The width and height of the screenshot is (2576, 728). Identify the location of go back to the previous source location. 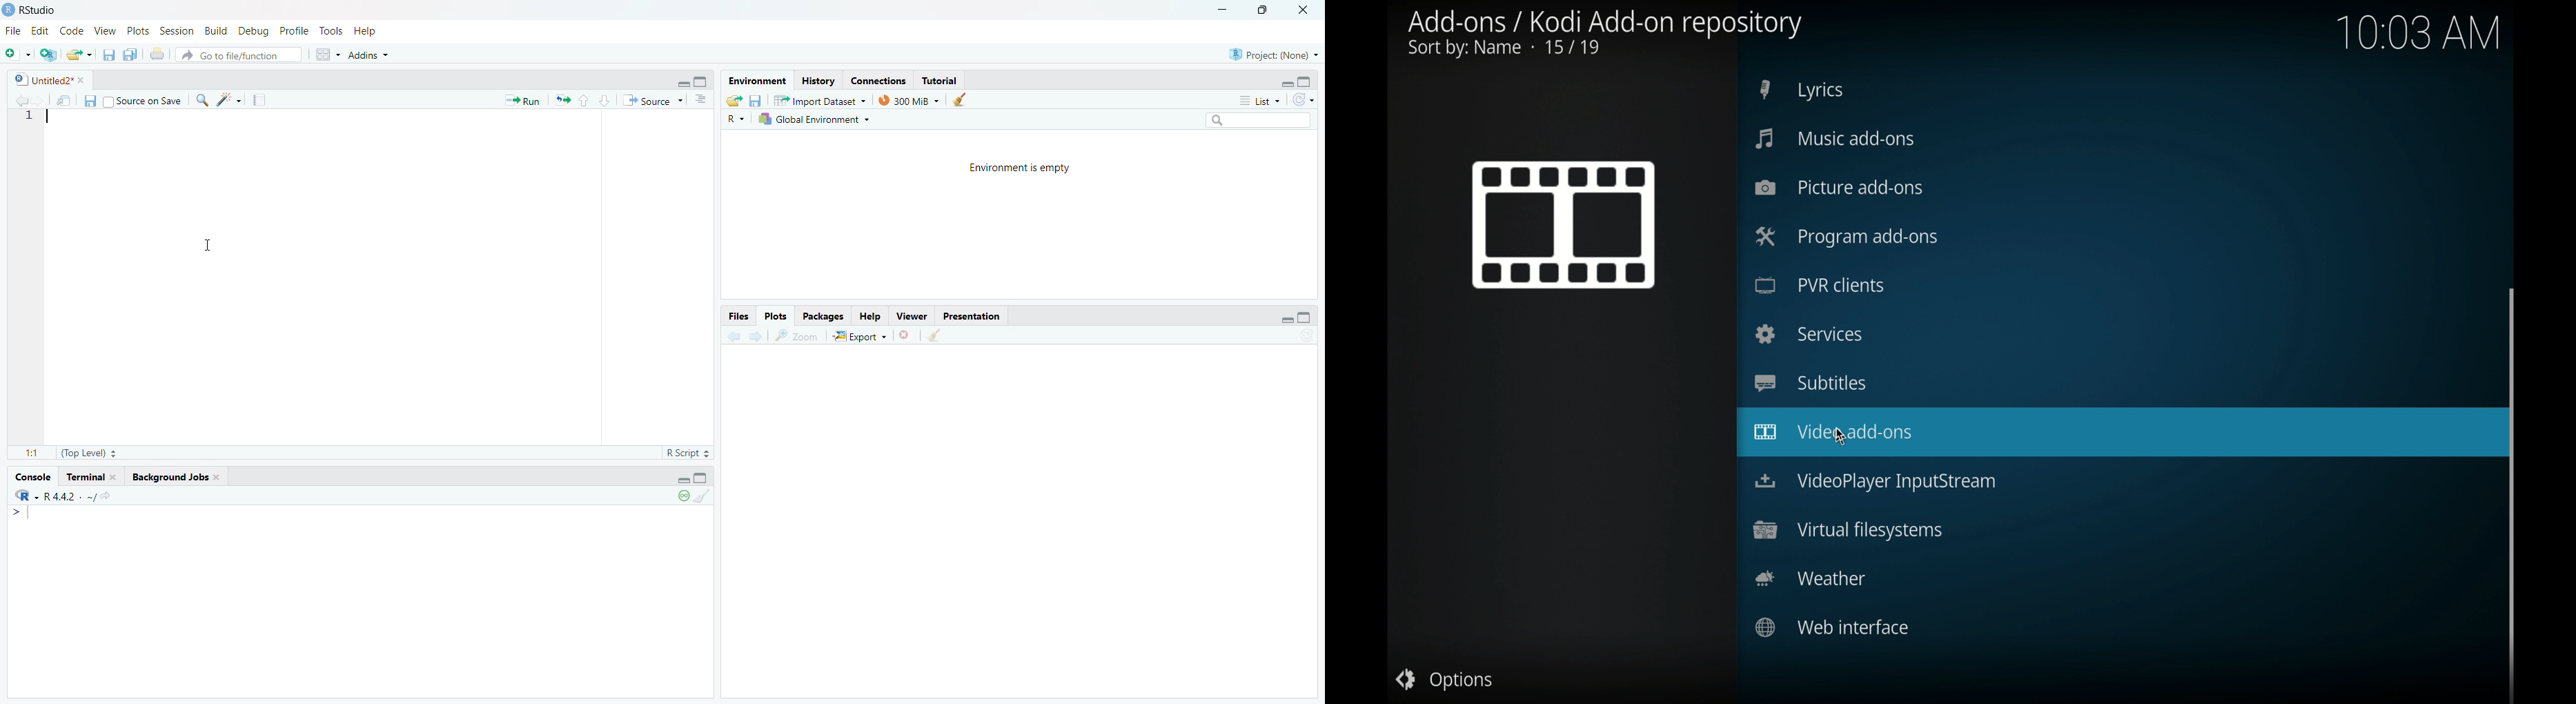
(19, 101).